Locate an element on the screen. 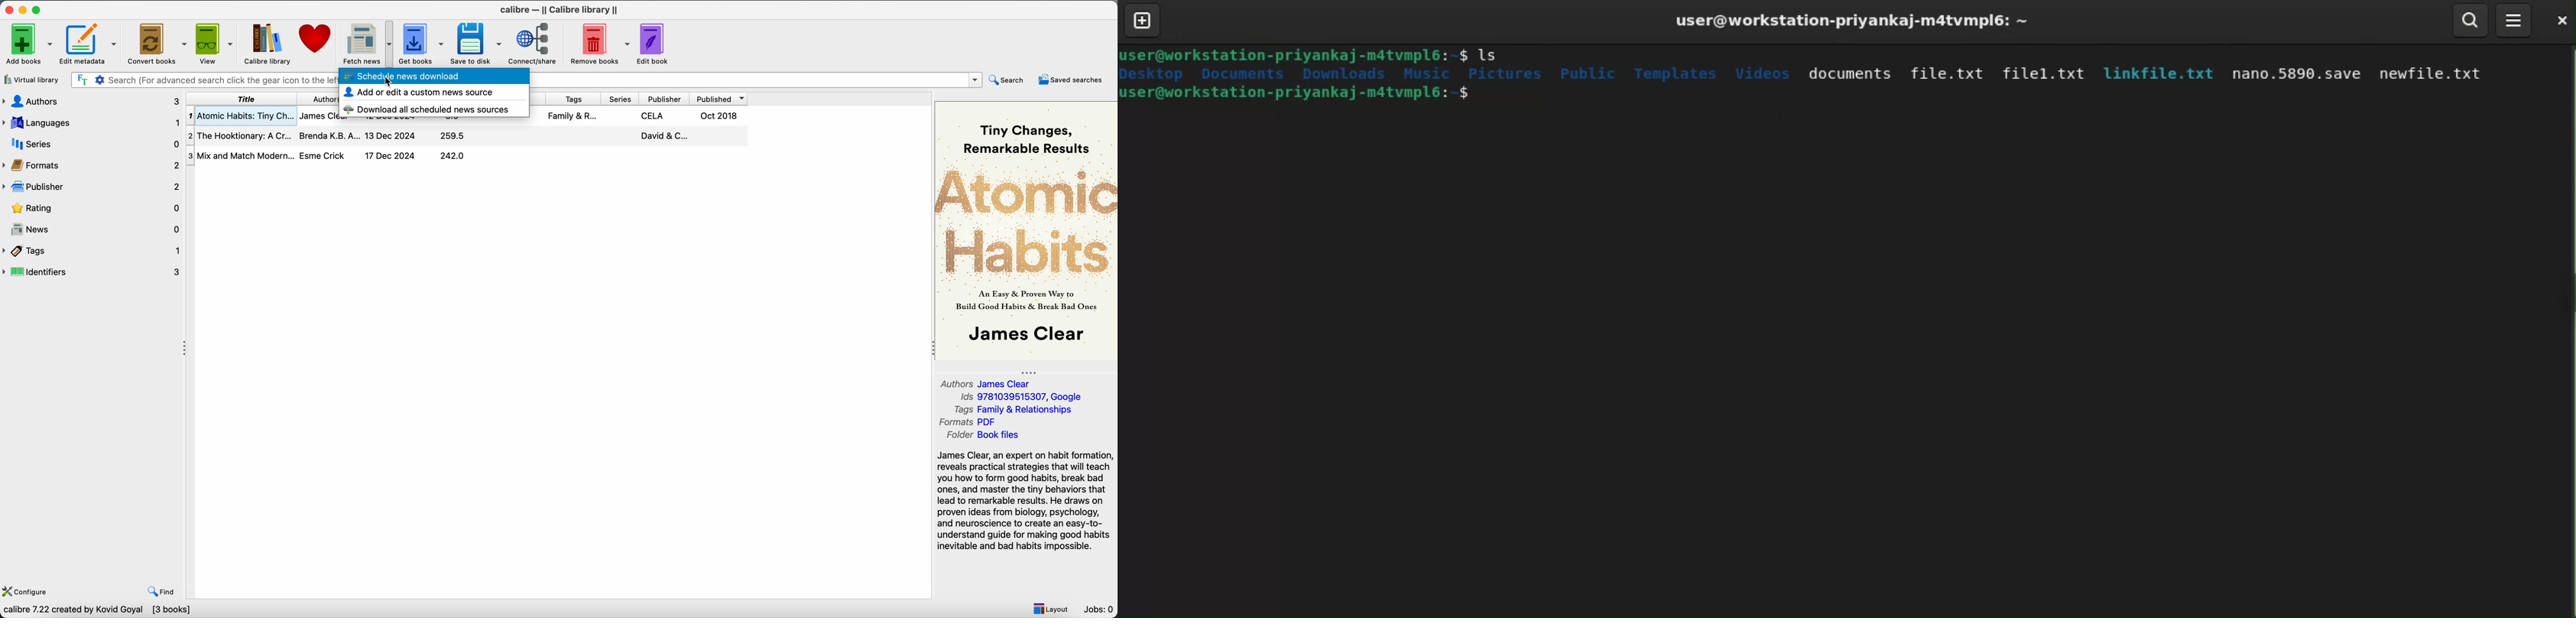 The width and height of the screenshot is (2576, 644). tags is located at coordinates (576, 99).